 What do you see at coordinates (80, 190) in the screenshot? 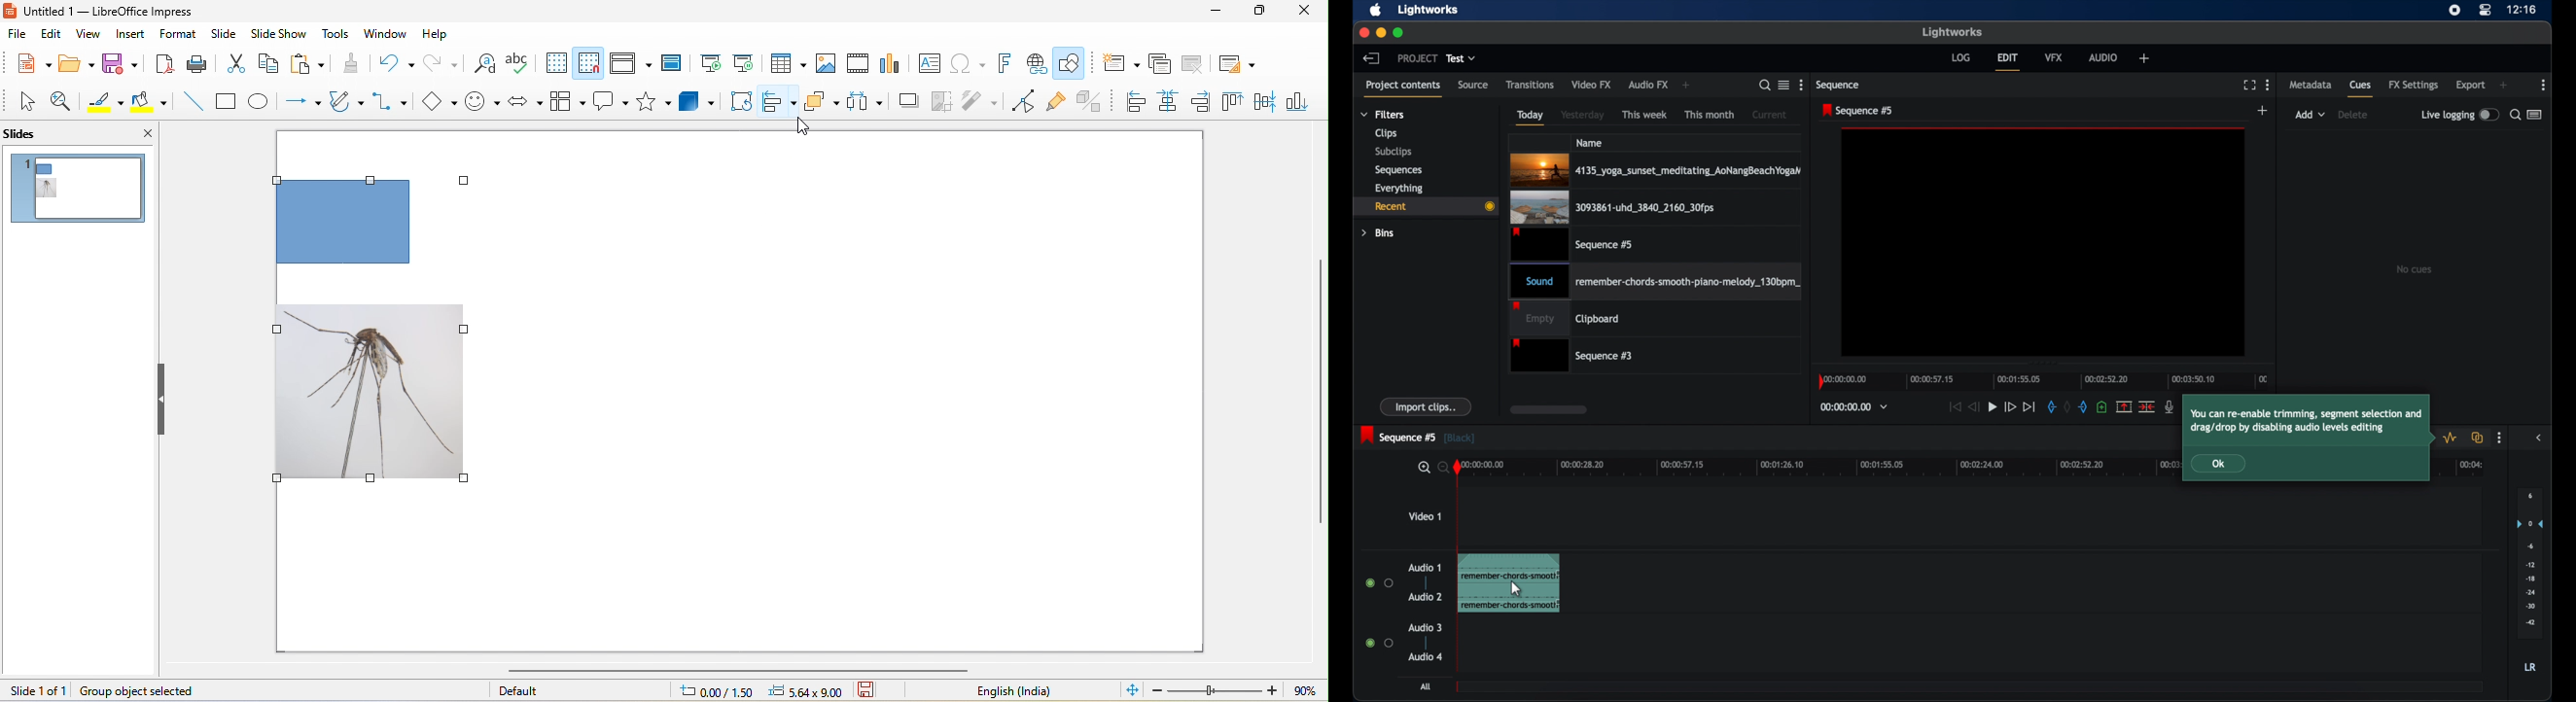
I see `slide 1` at bounding box center [80, 190].